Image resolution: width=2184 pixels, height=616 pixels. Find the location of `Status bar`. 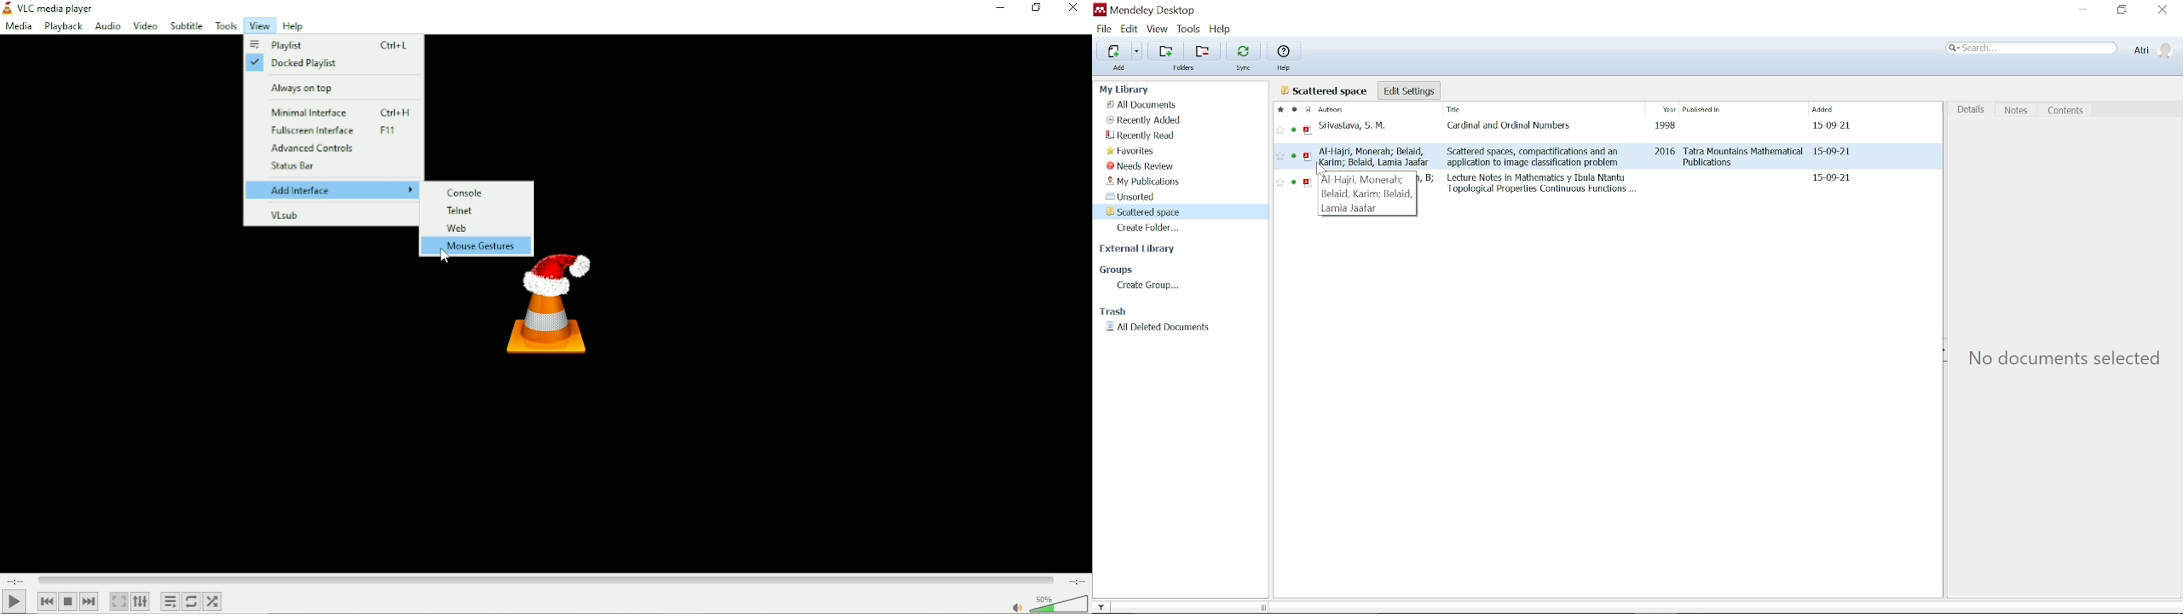

Status bar is located at coordinates (332, 167).